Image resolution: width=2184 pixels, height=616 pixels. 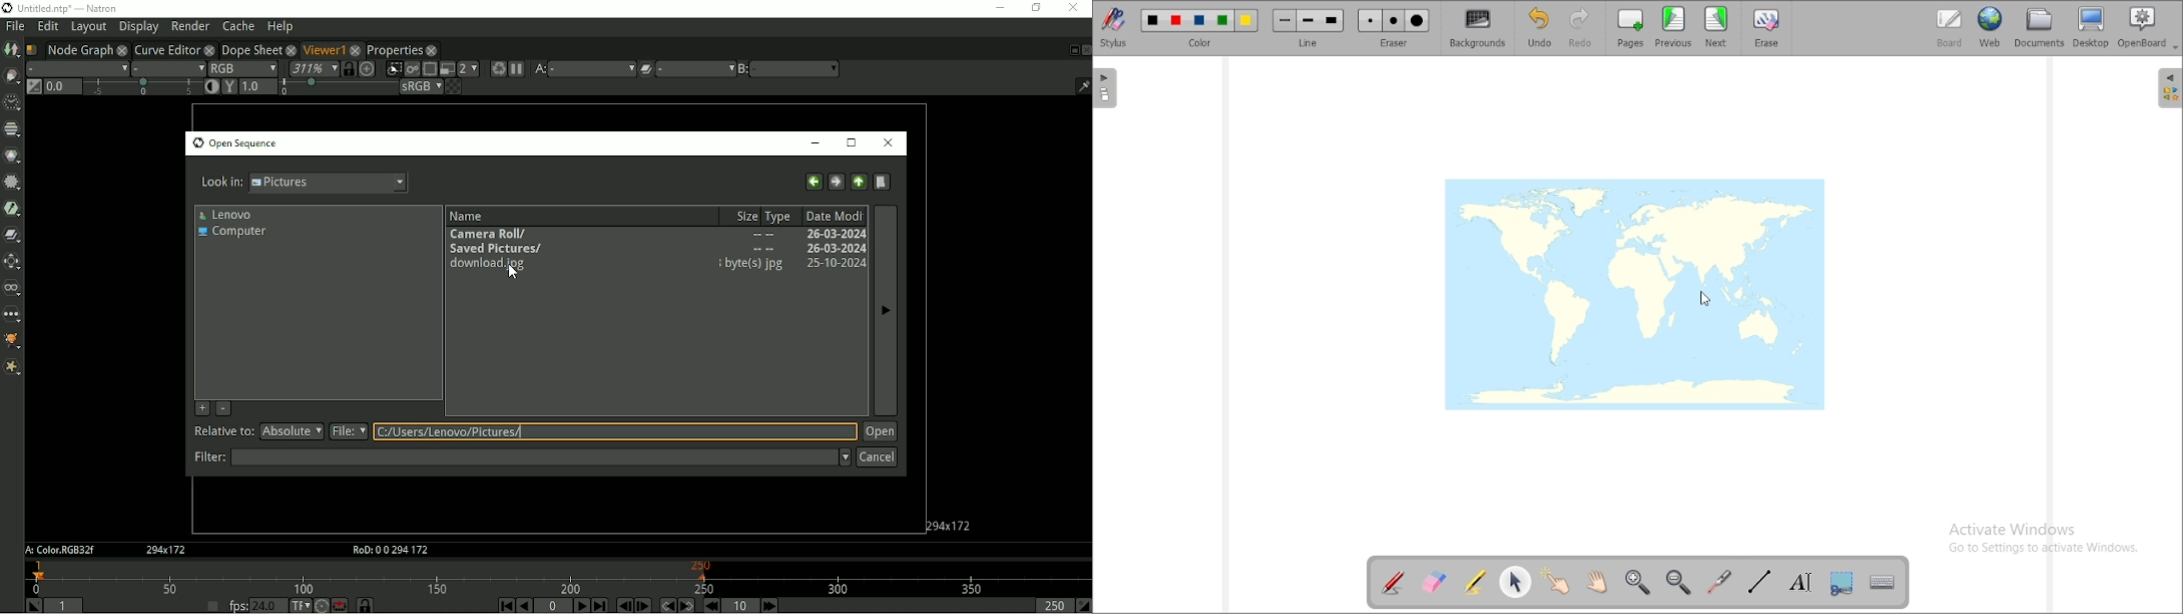 I want to click on capture part of the screen, so click(x=1842, y=583).